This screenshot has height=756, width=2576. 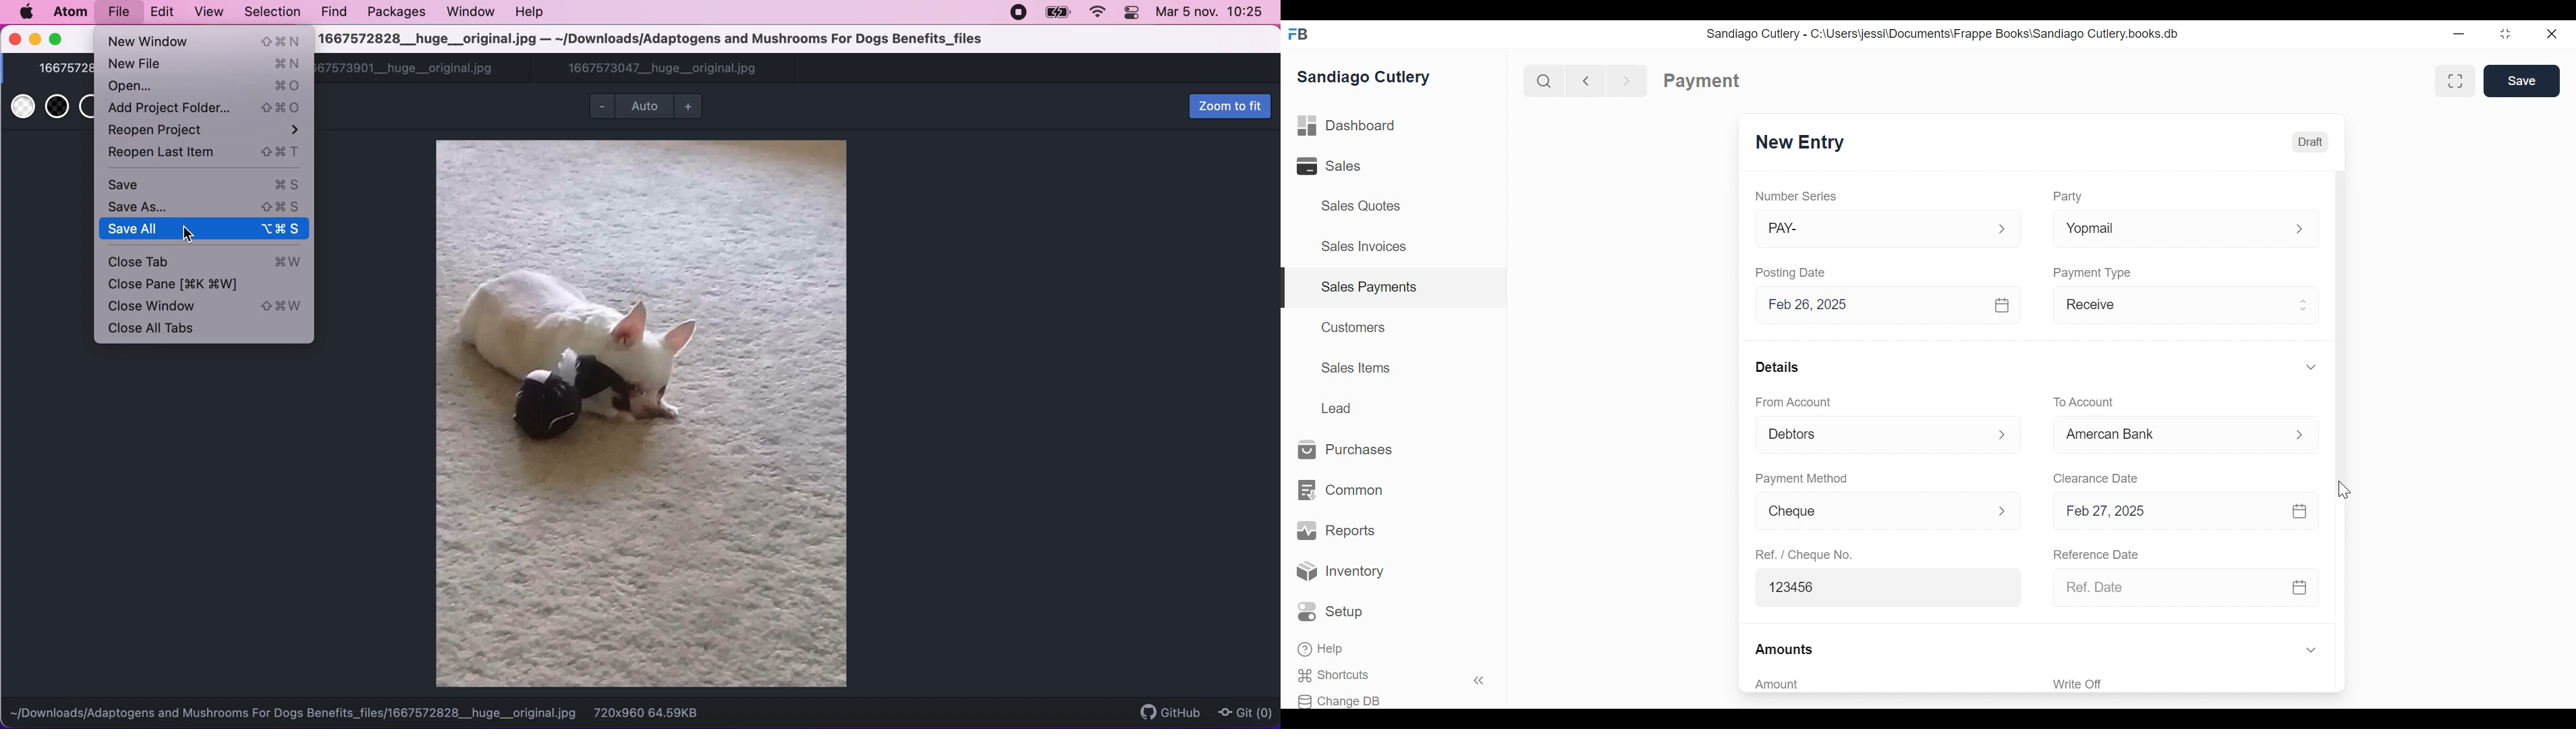 What do you see at coordinates (2167, 438) in the screenshot?
I see `Cash` at bounding box center [2167, 438].